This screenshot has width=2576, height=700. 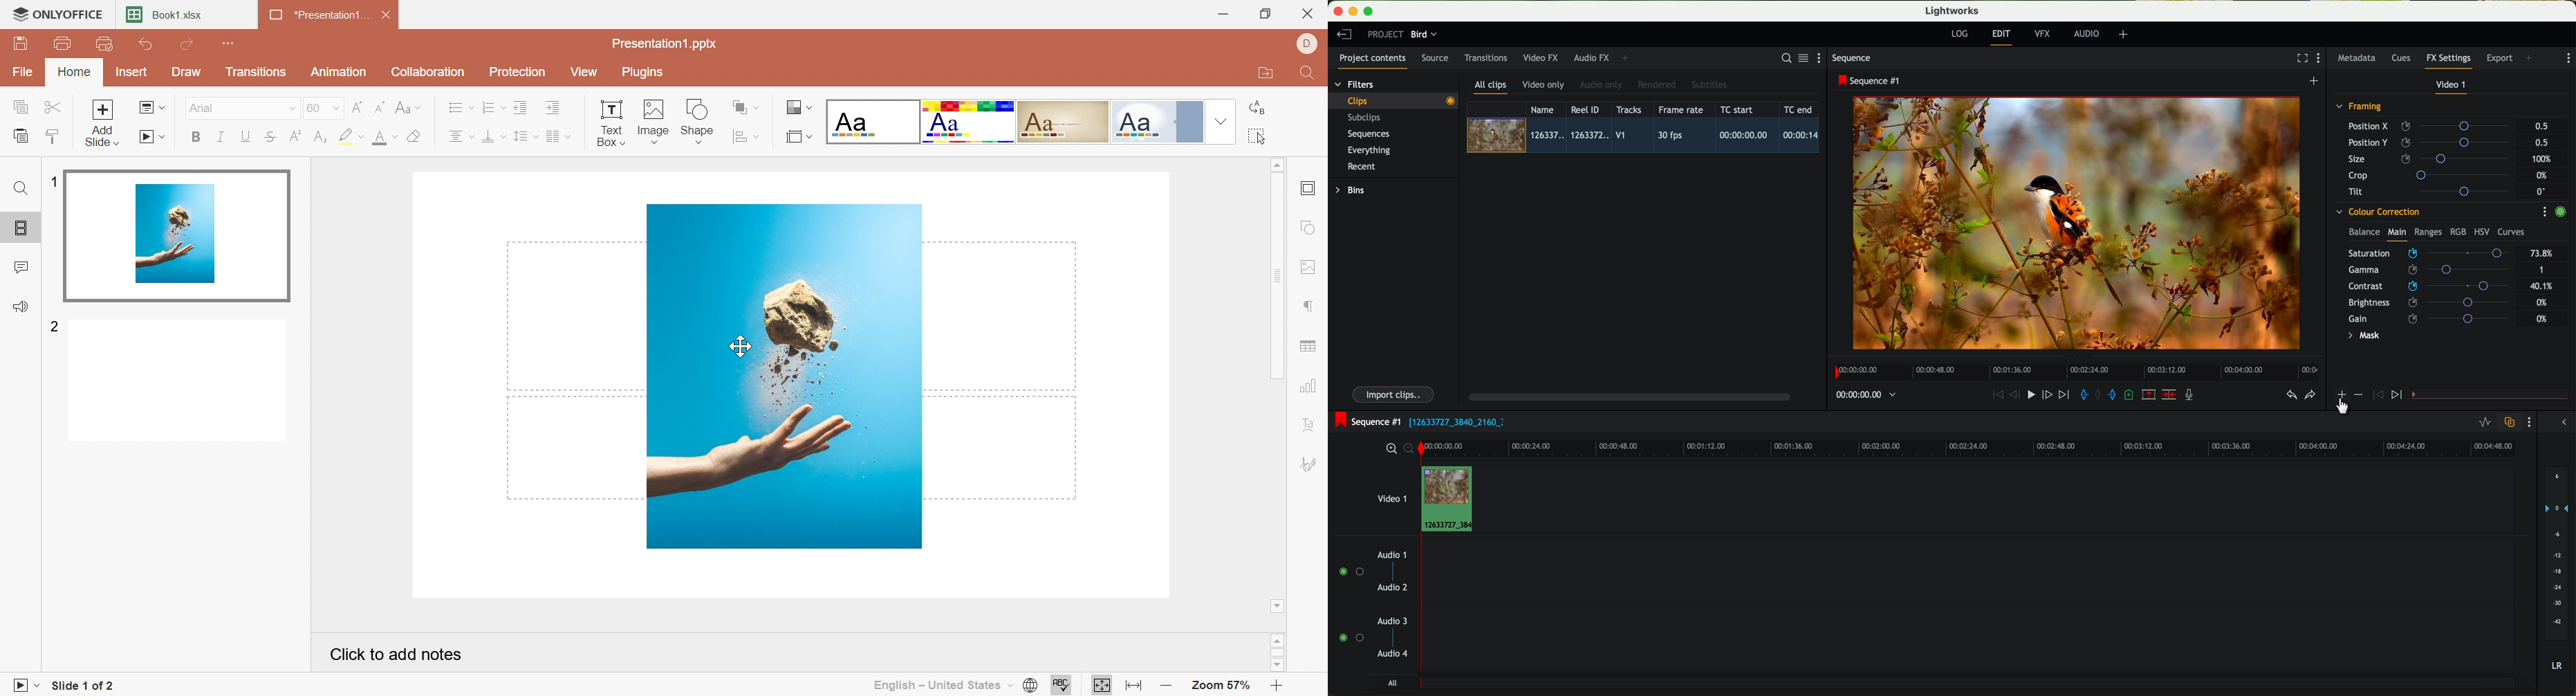 What do you see at coordinates (20, 190) in the screenshot?
I see `Find` at bounding box center [20, 190].